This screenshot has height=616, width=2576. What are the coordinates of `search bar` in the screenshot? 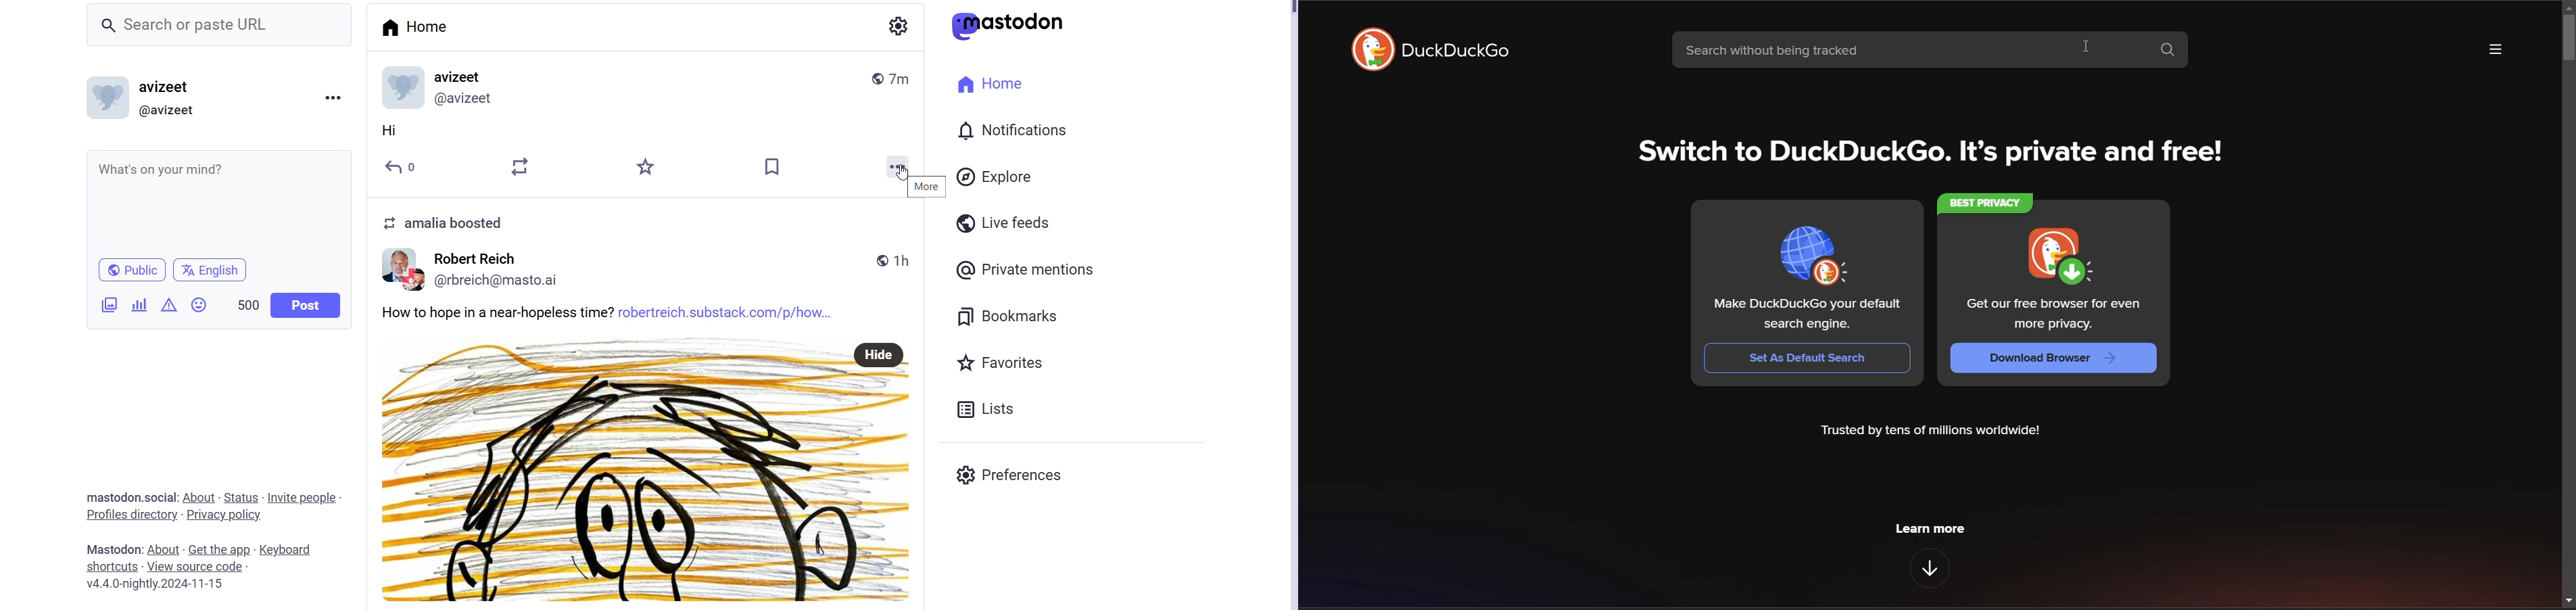 It's located at (1906, 50).